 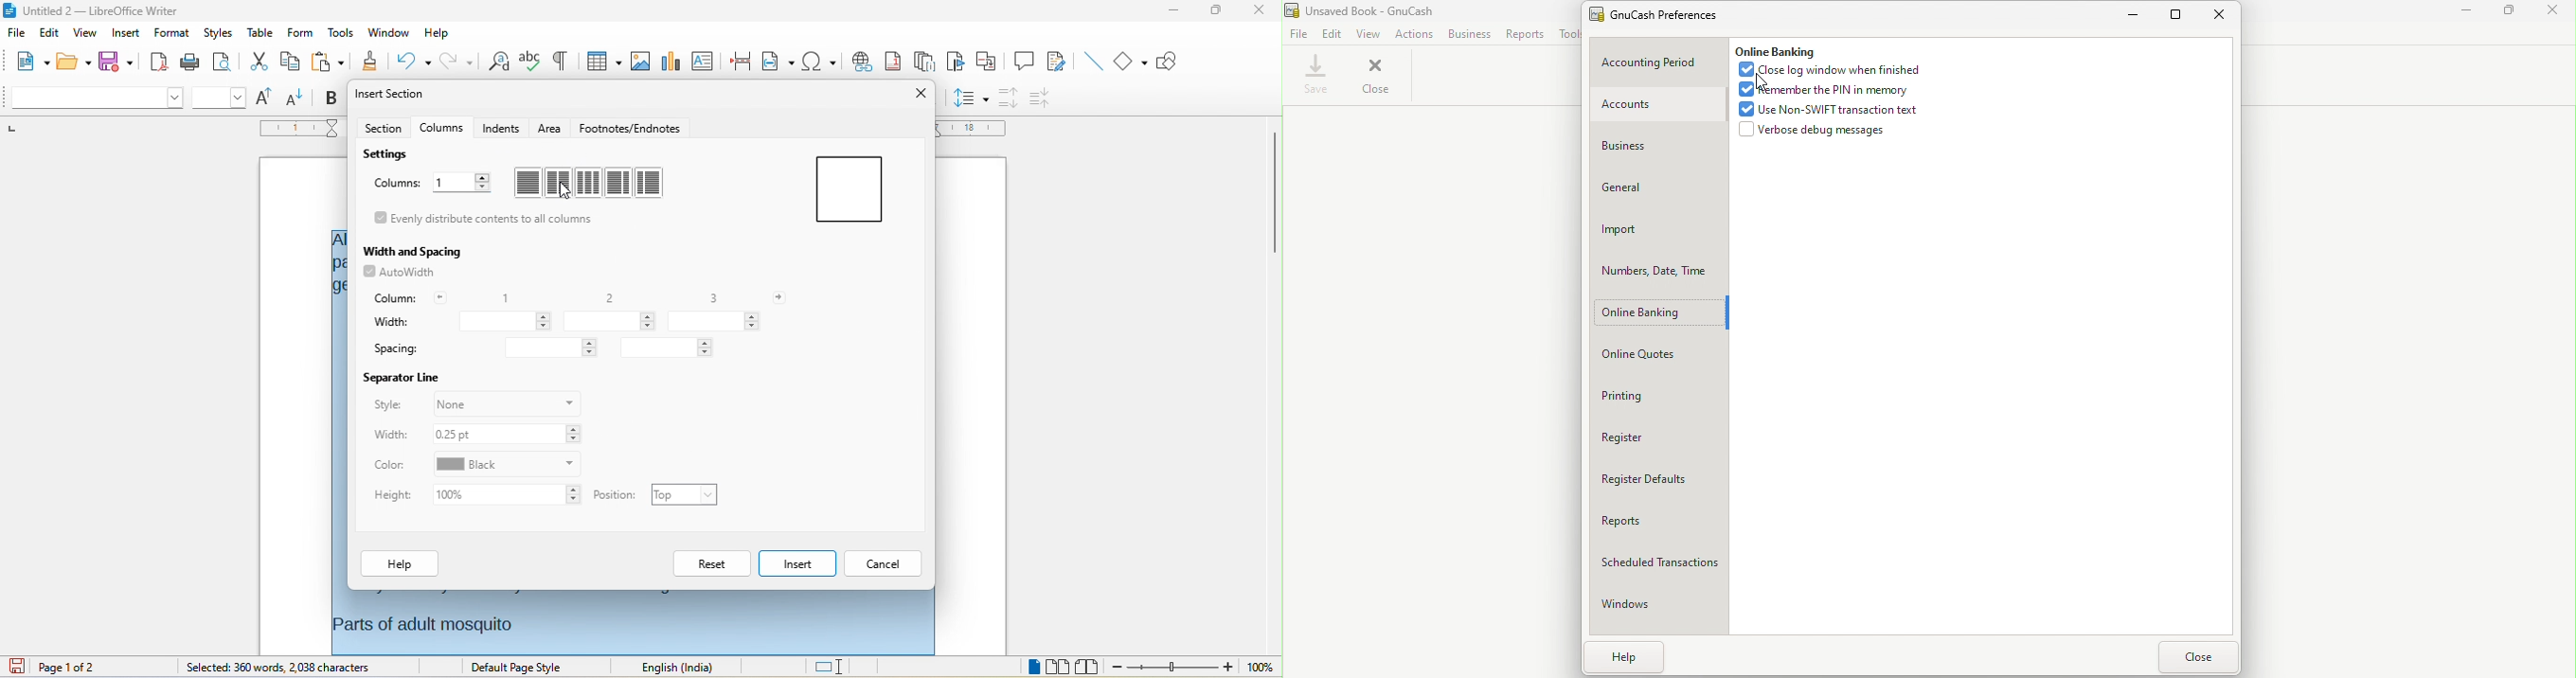 I want to click on spacing between column 2 & 3, so click(x=668, y=347).